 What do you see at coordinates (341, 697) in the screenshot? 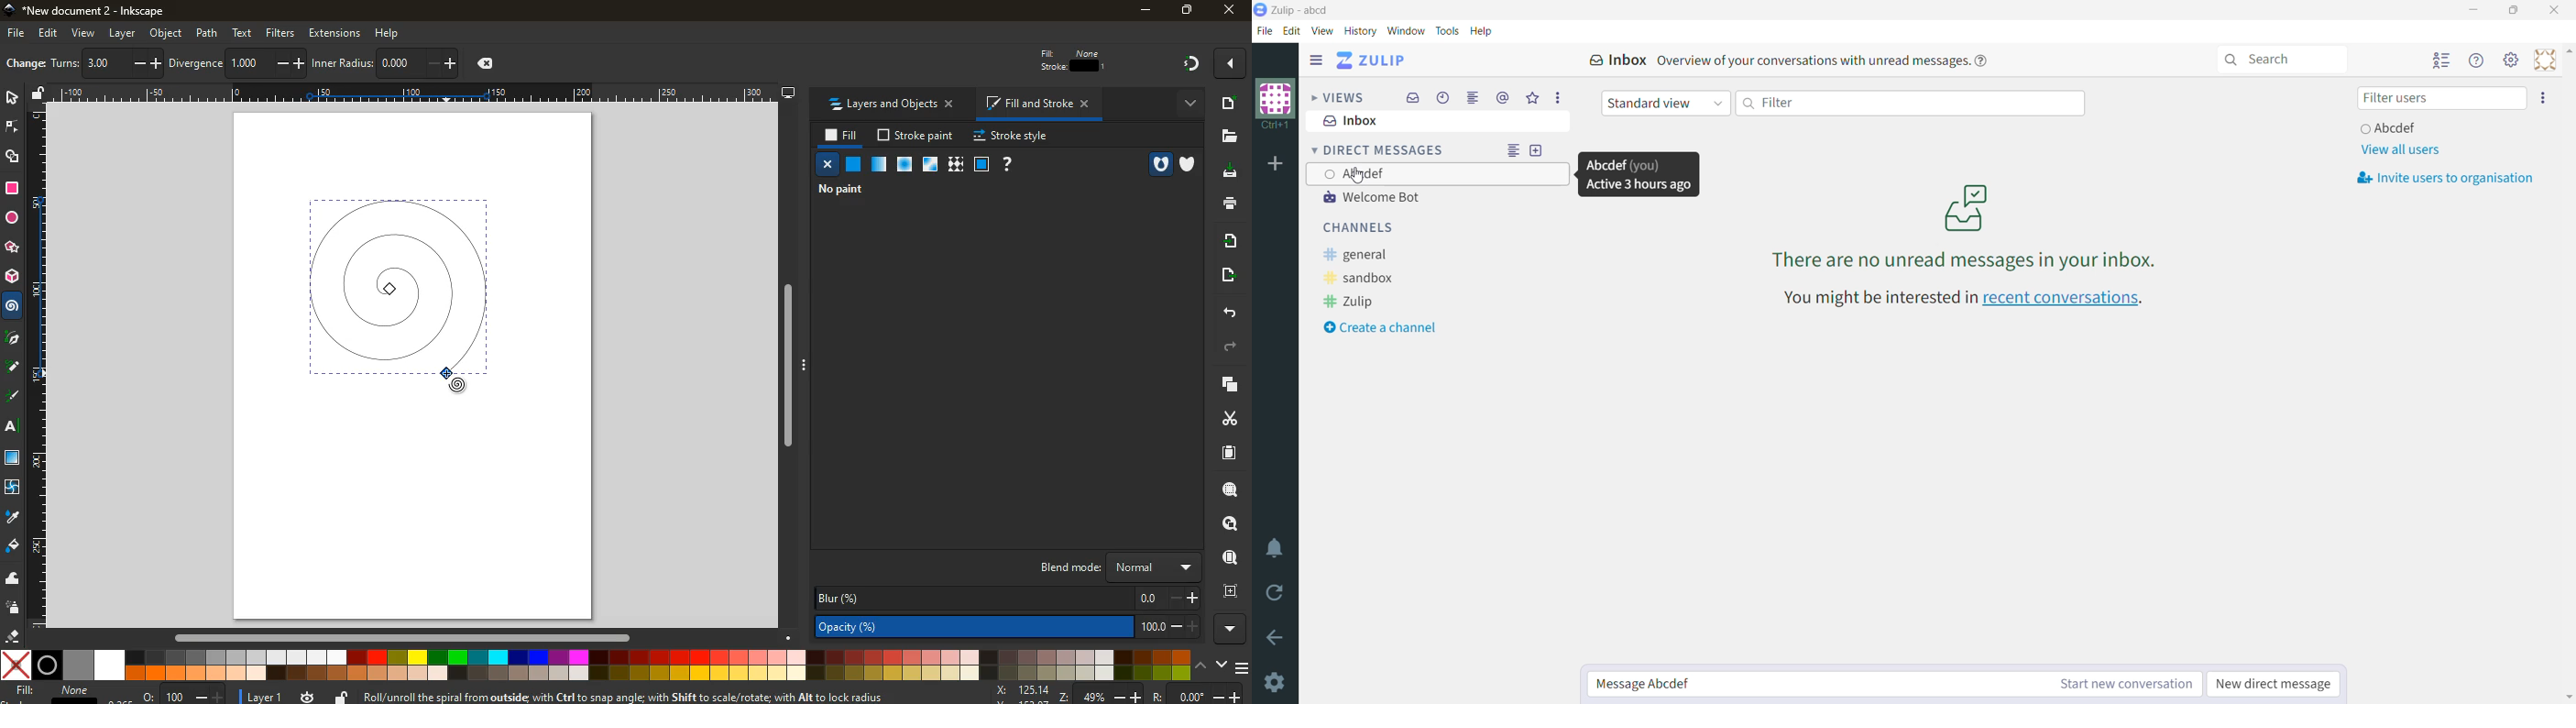
I see `unlock` at bounding box center [341, 697].